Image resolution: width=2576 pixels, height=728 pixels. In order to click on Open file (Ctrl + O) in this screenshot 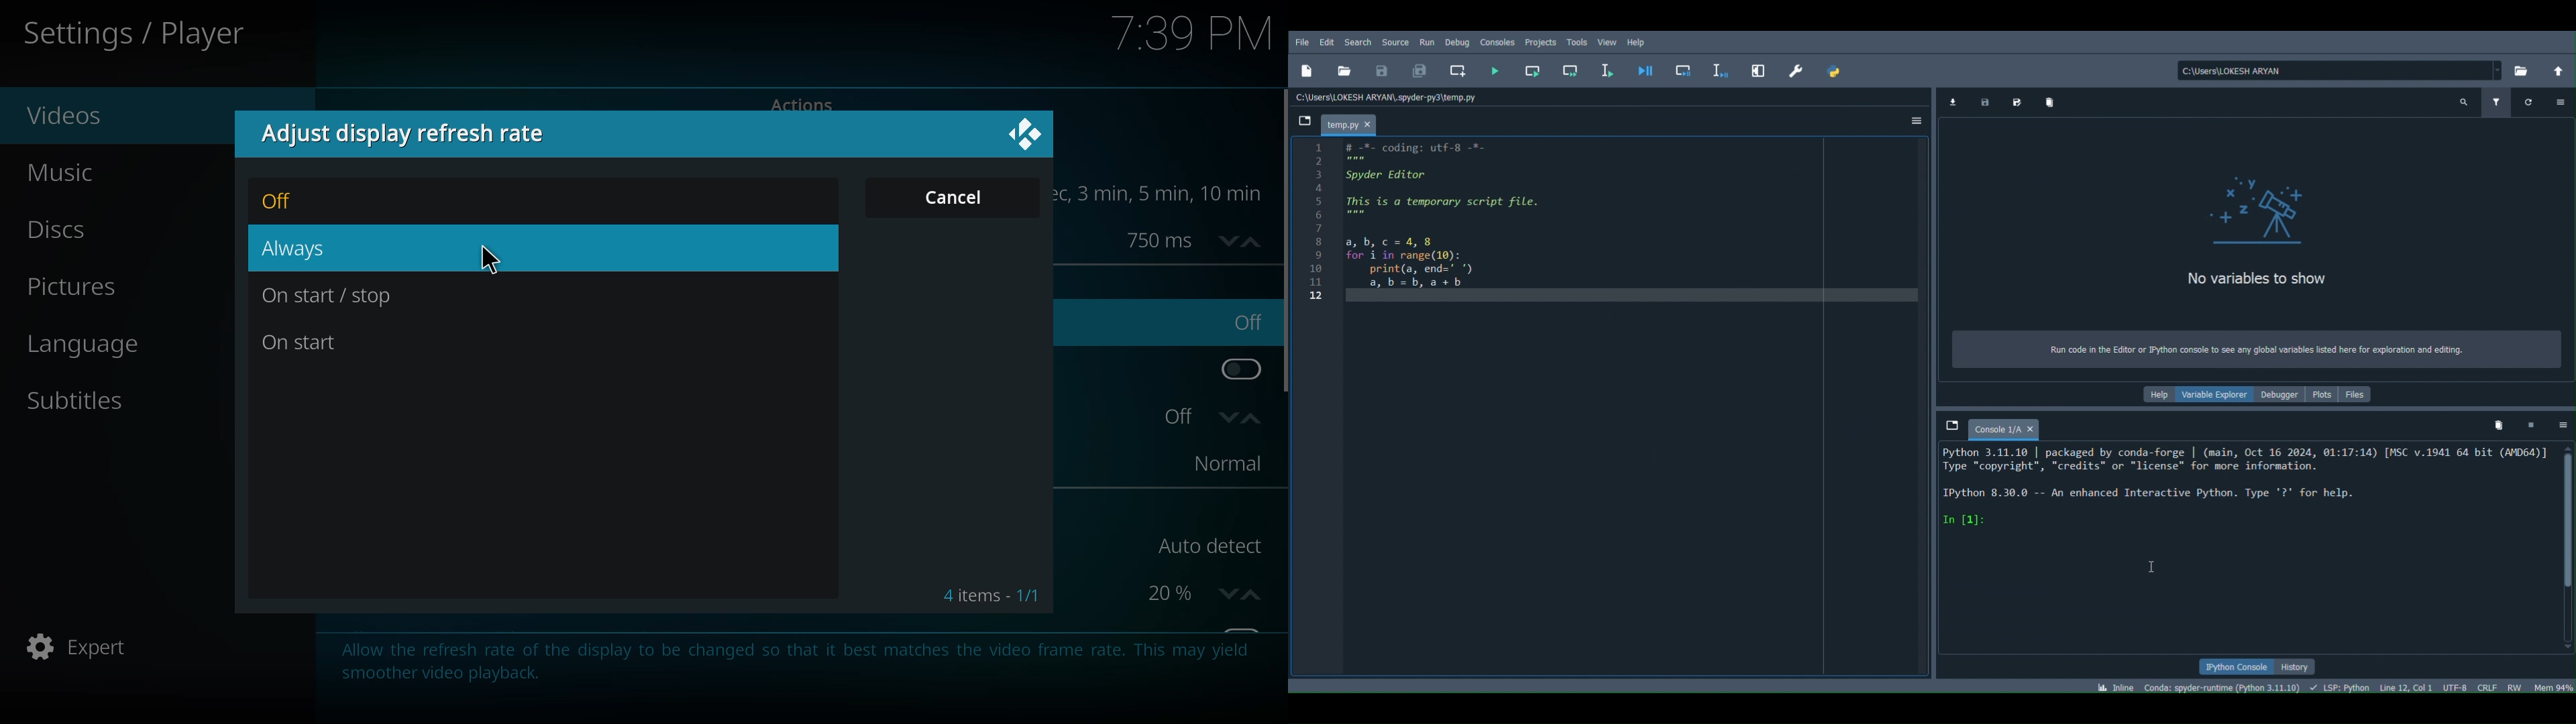, I will do `click(1344, 70)`.